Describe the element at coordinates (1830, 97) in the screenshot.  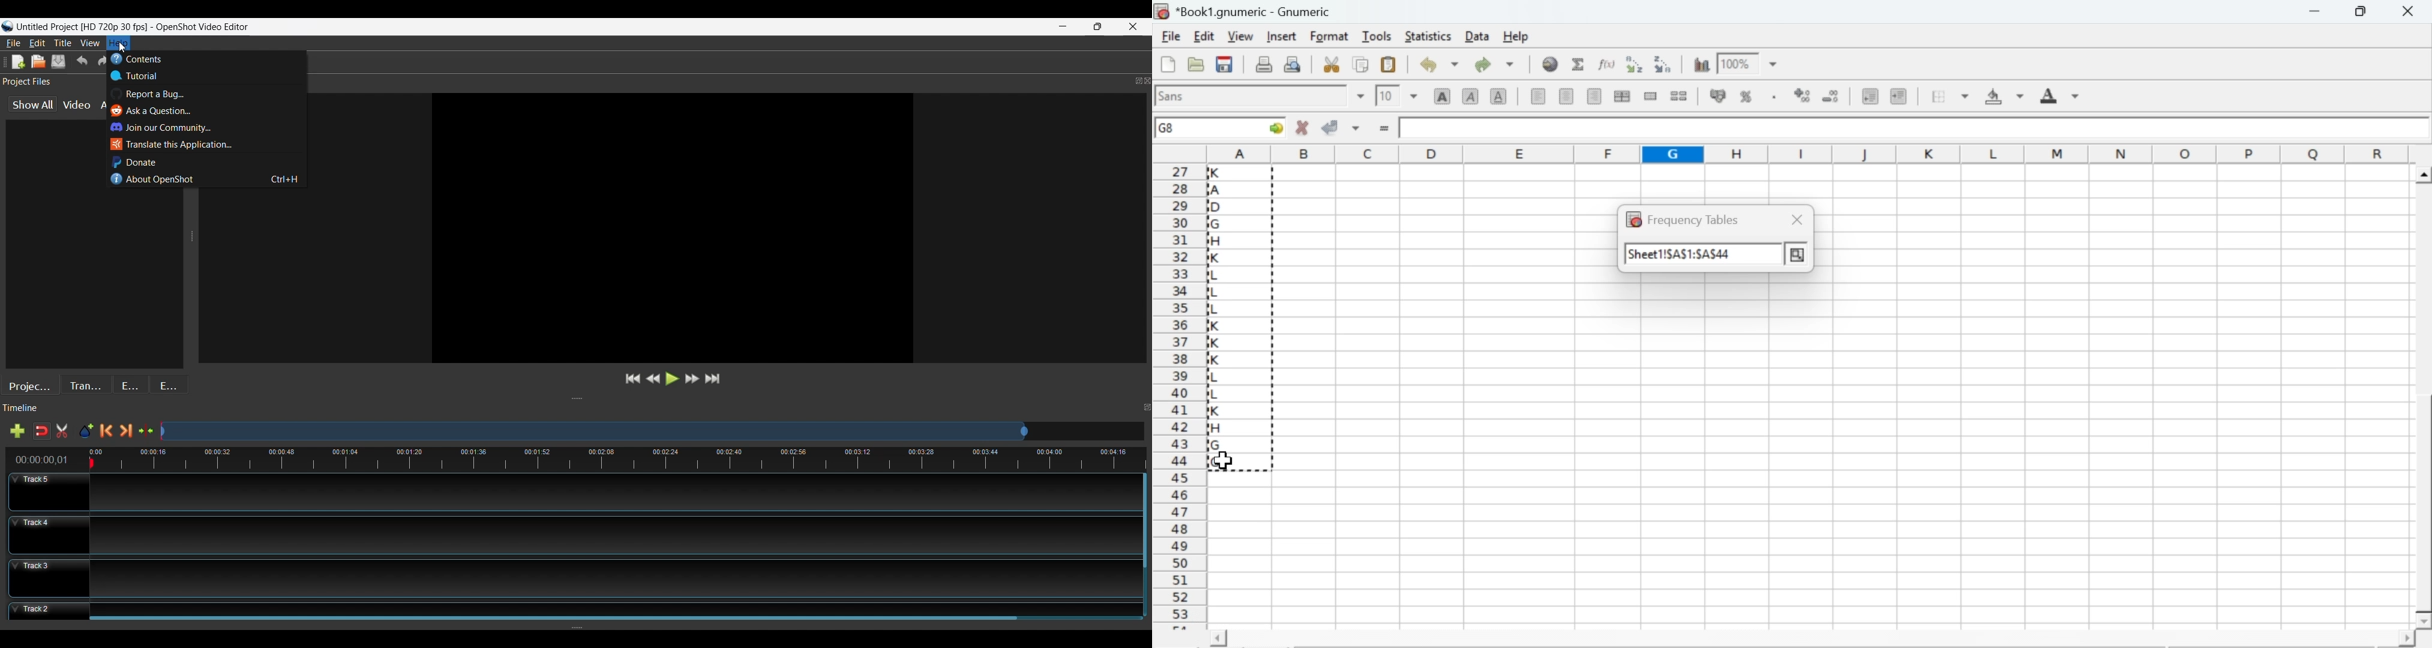
I see `decrease number of decimals displayed` at that location.